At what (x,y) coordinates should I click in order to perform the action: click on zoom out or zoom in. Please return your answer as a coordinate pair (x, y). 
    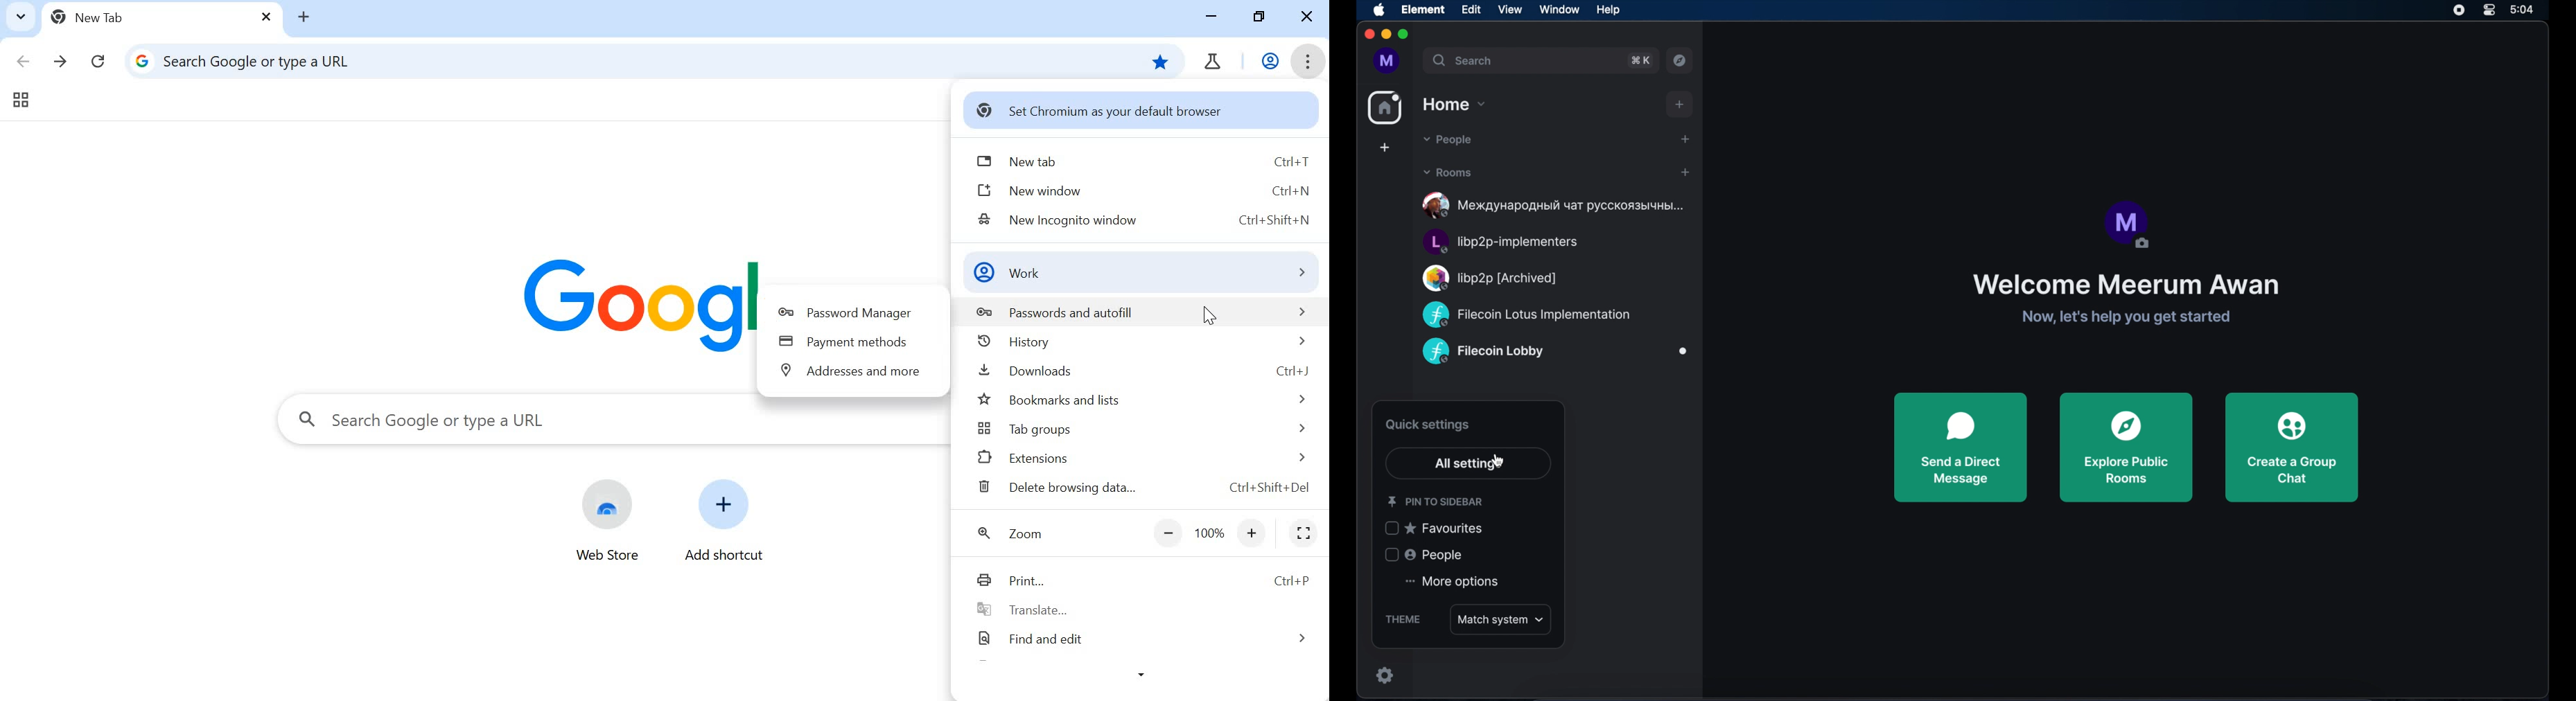
    Looking at the image, I should click on (1211, 533).